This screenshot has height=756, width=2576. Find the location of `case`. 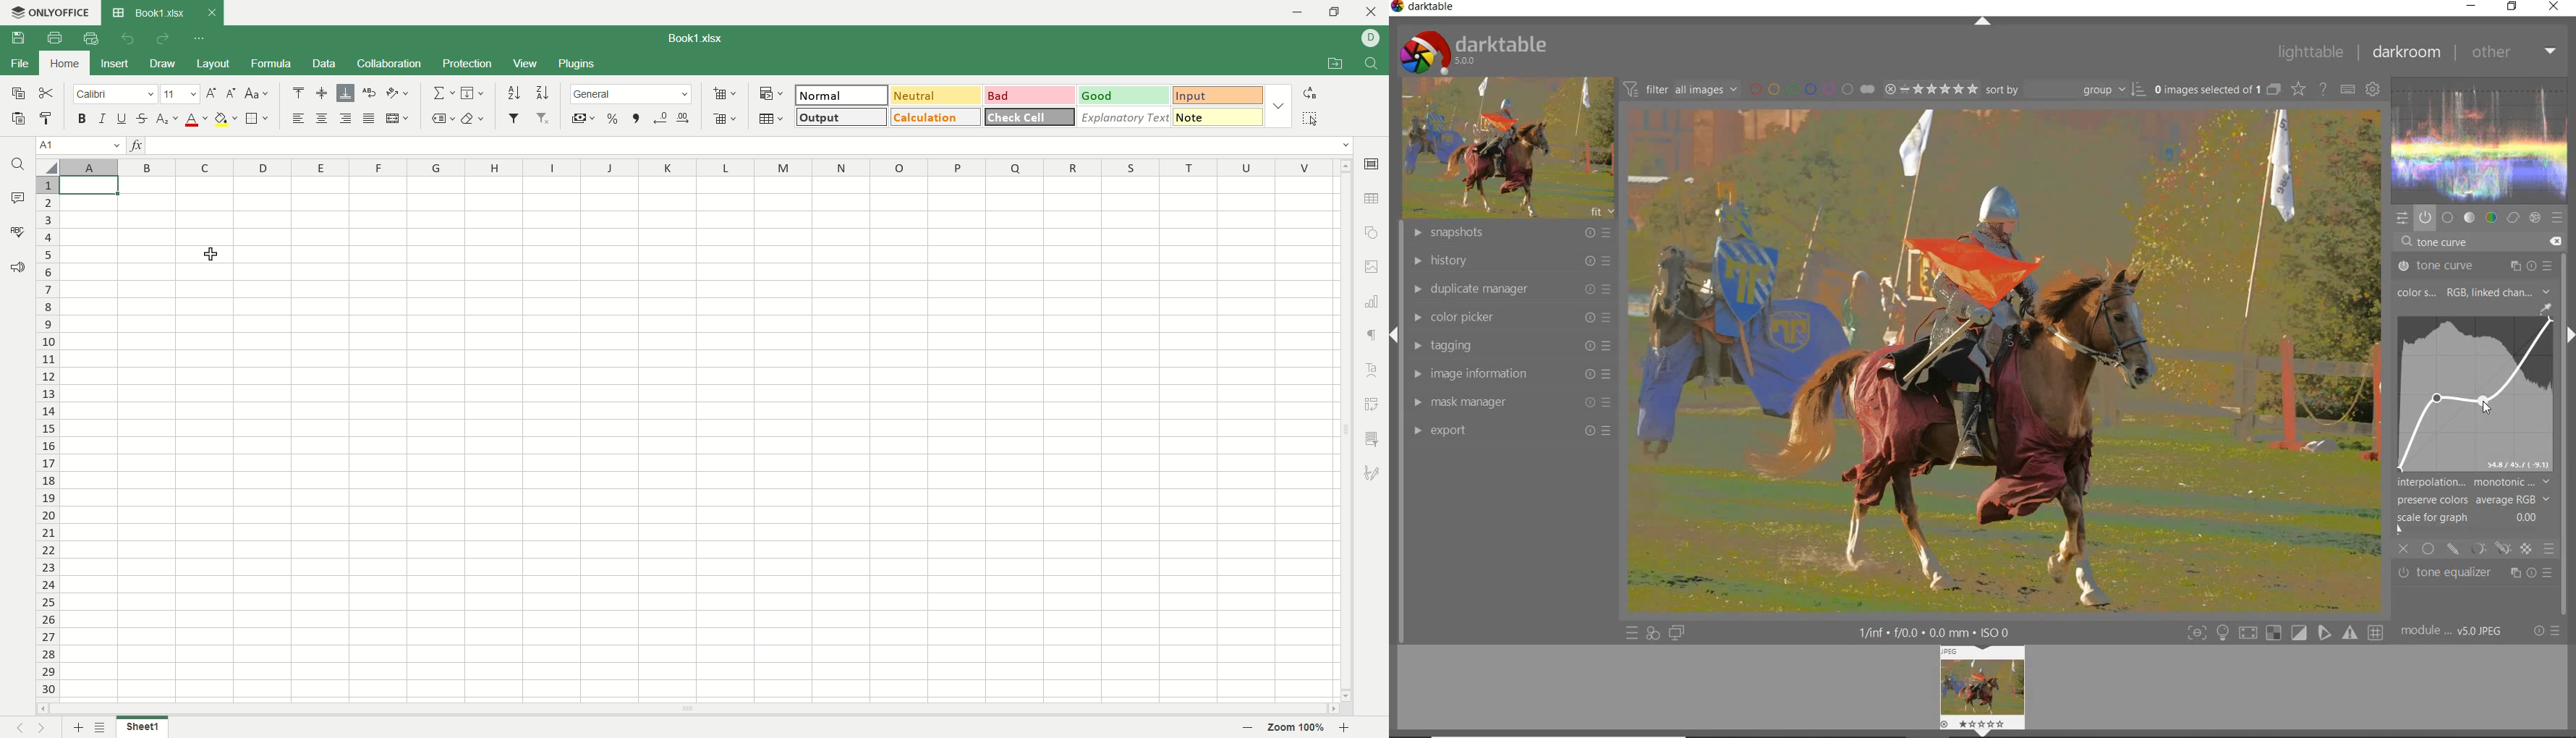

case is located at coordinates (258, 93).